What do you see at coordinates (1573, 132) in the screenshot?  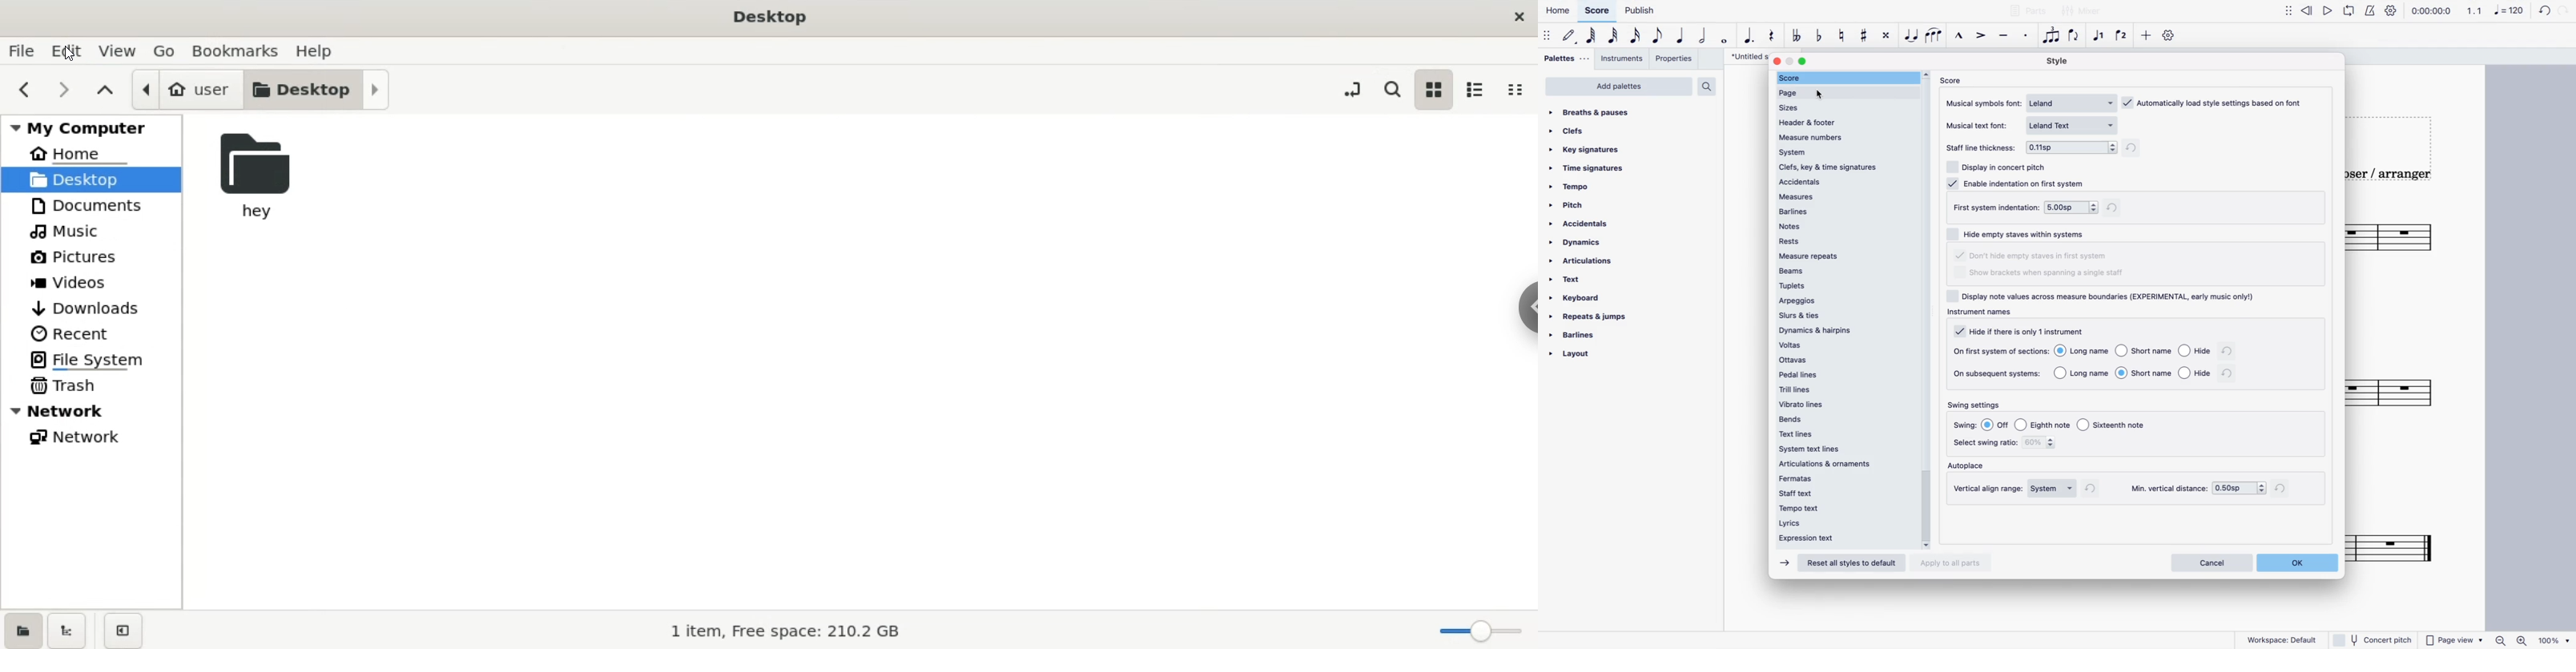 I see `clefs` at bounding box center [1573, 132].